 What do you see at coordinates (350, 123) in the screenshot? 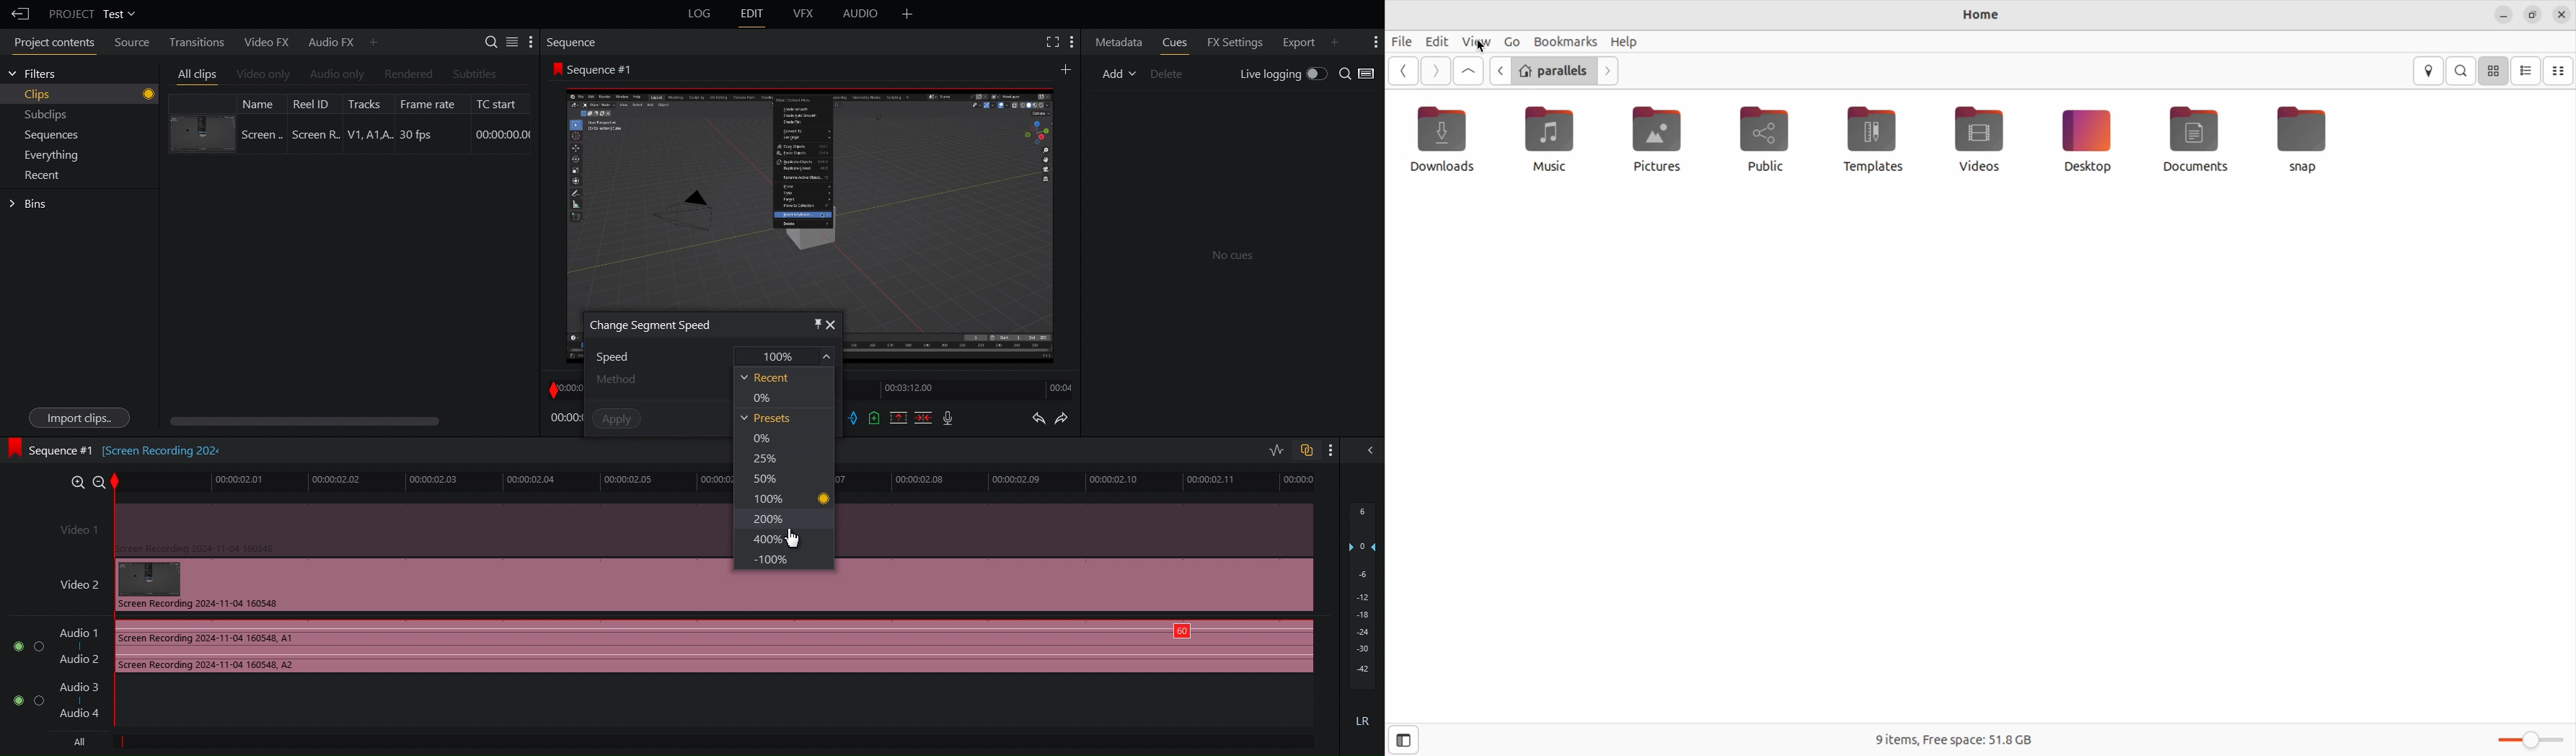
I see `Clip` at bounding box center [350, 123].